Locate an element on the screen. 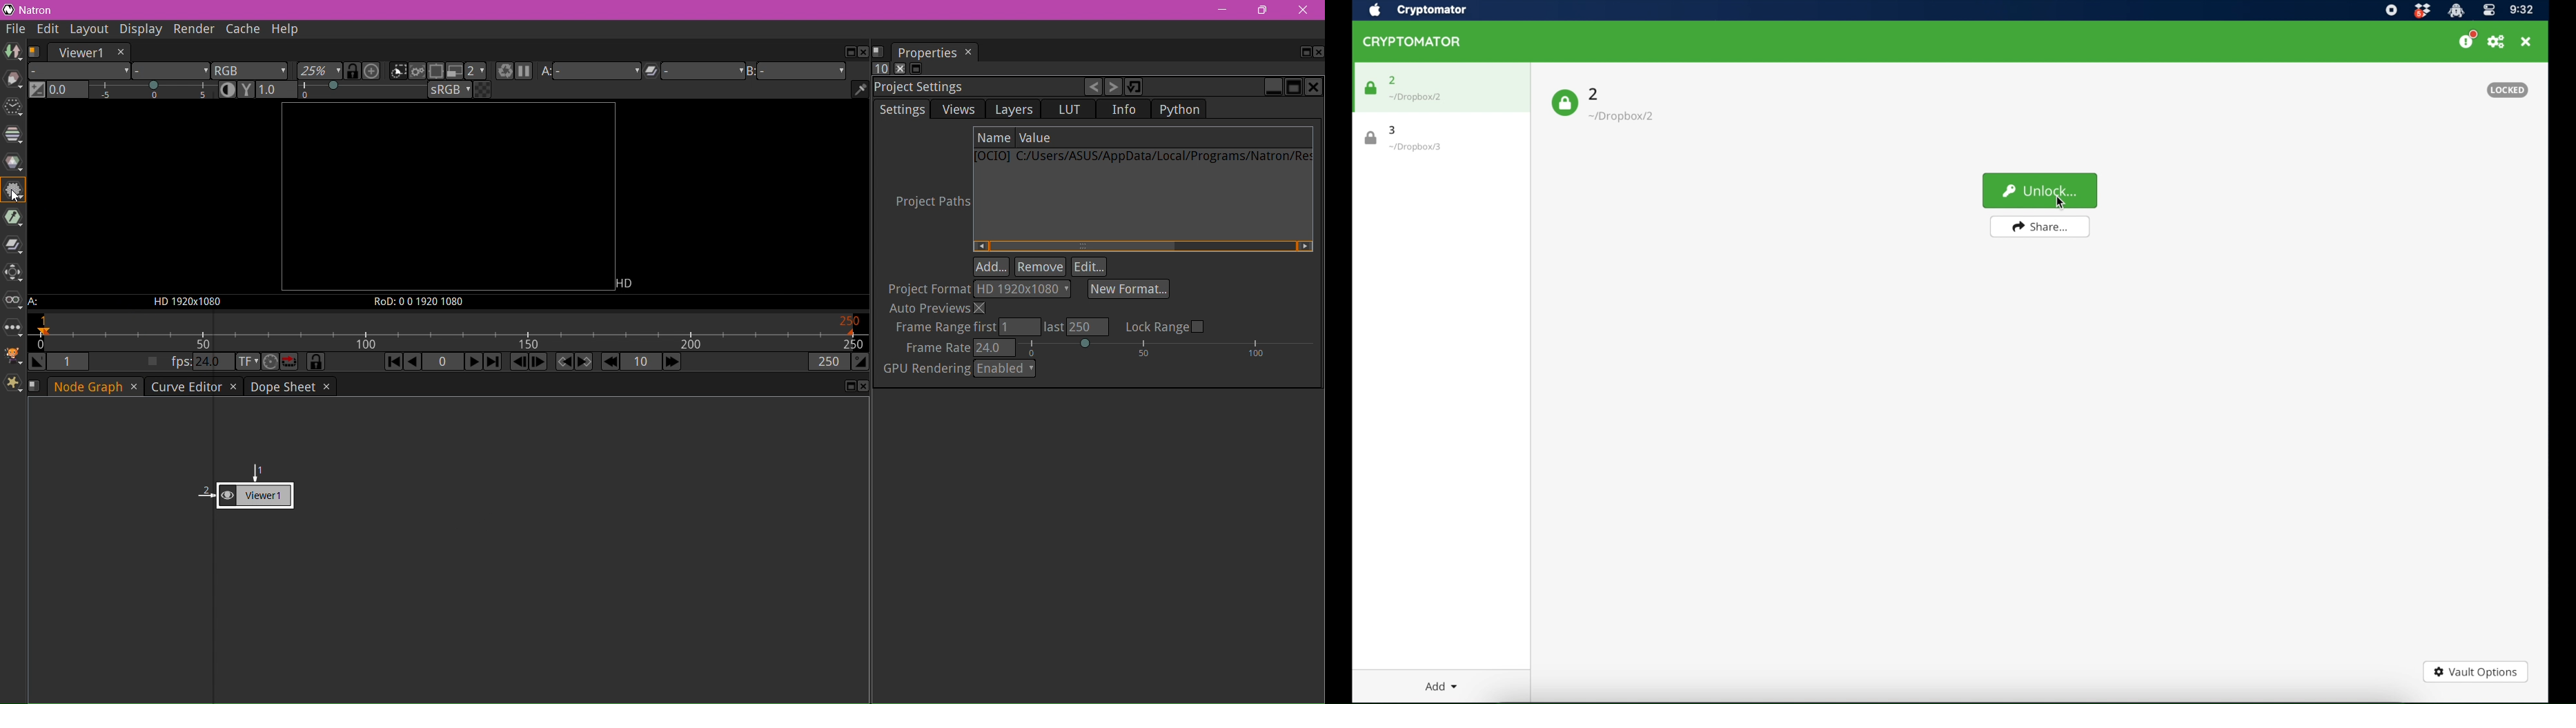 The height and width of the screenshot is (728, 2576). 3 is located at coordinates (1391, 130).